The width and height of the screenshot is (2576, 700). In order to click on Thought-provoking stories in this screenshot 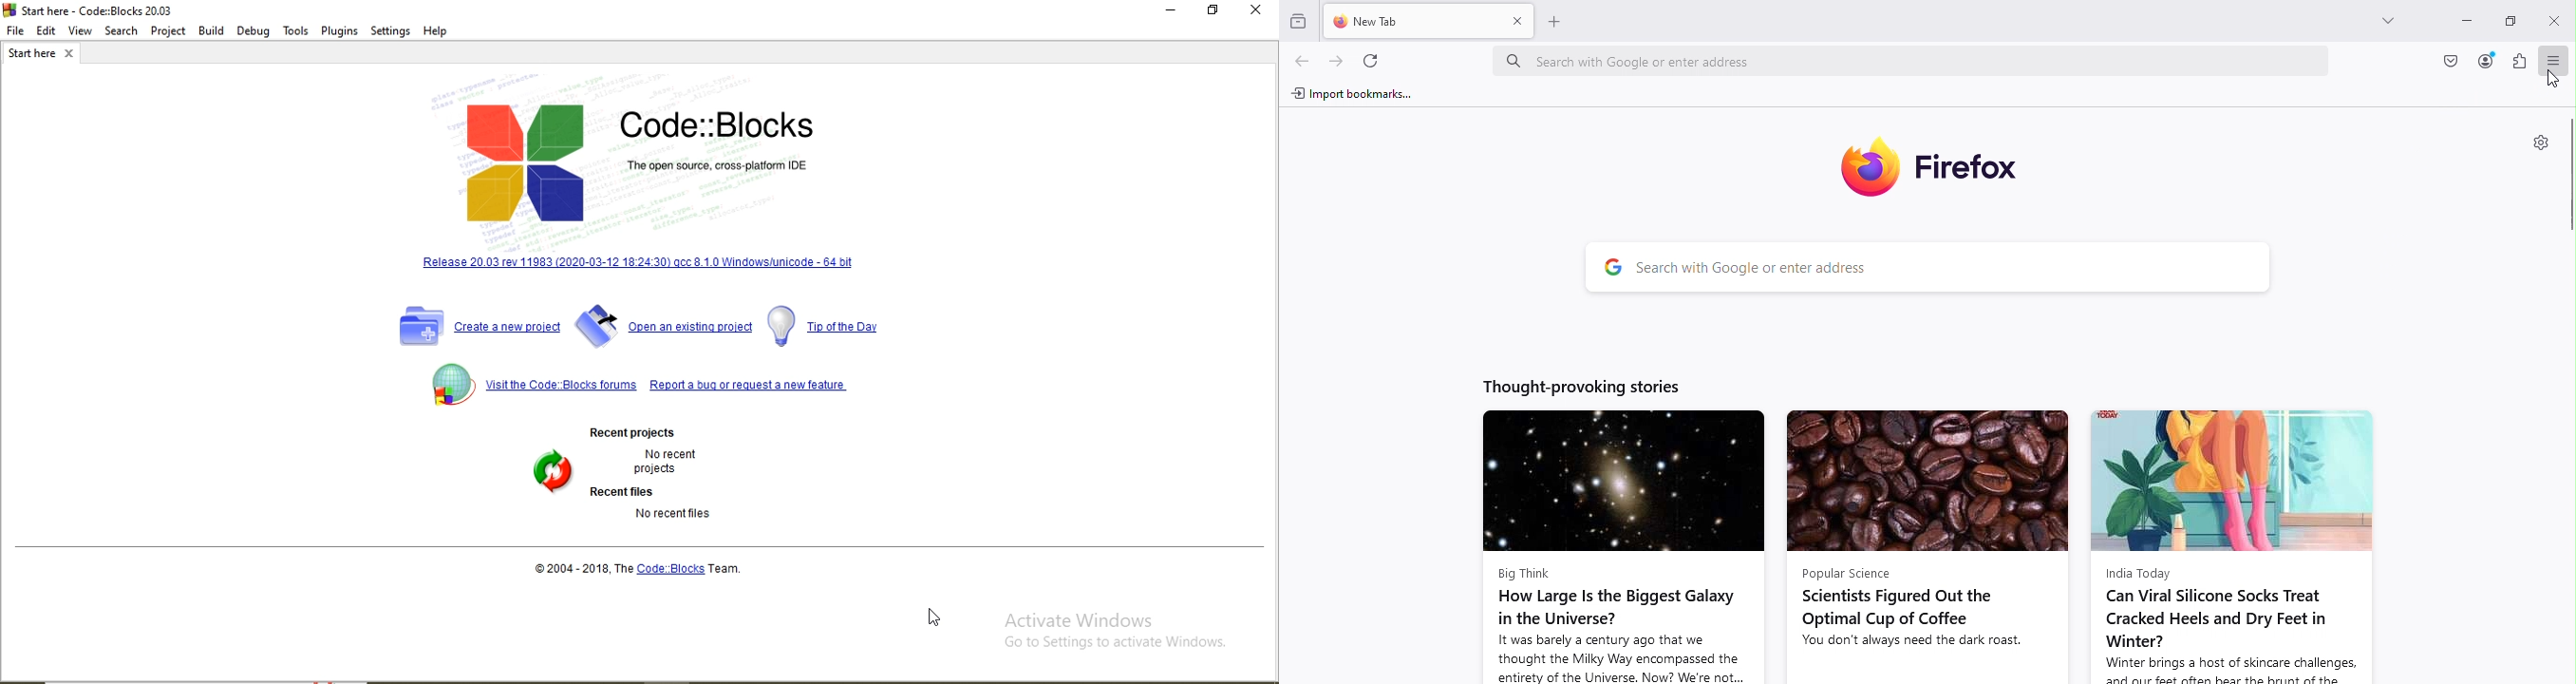, I will do `click(1587, 387)`.